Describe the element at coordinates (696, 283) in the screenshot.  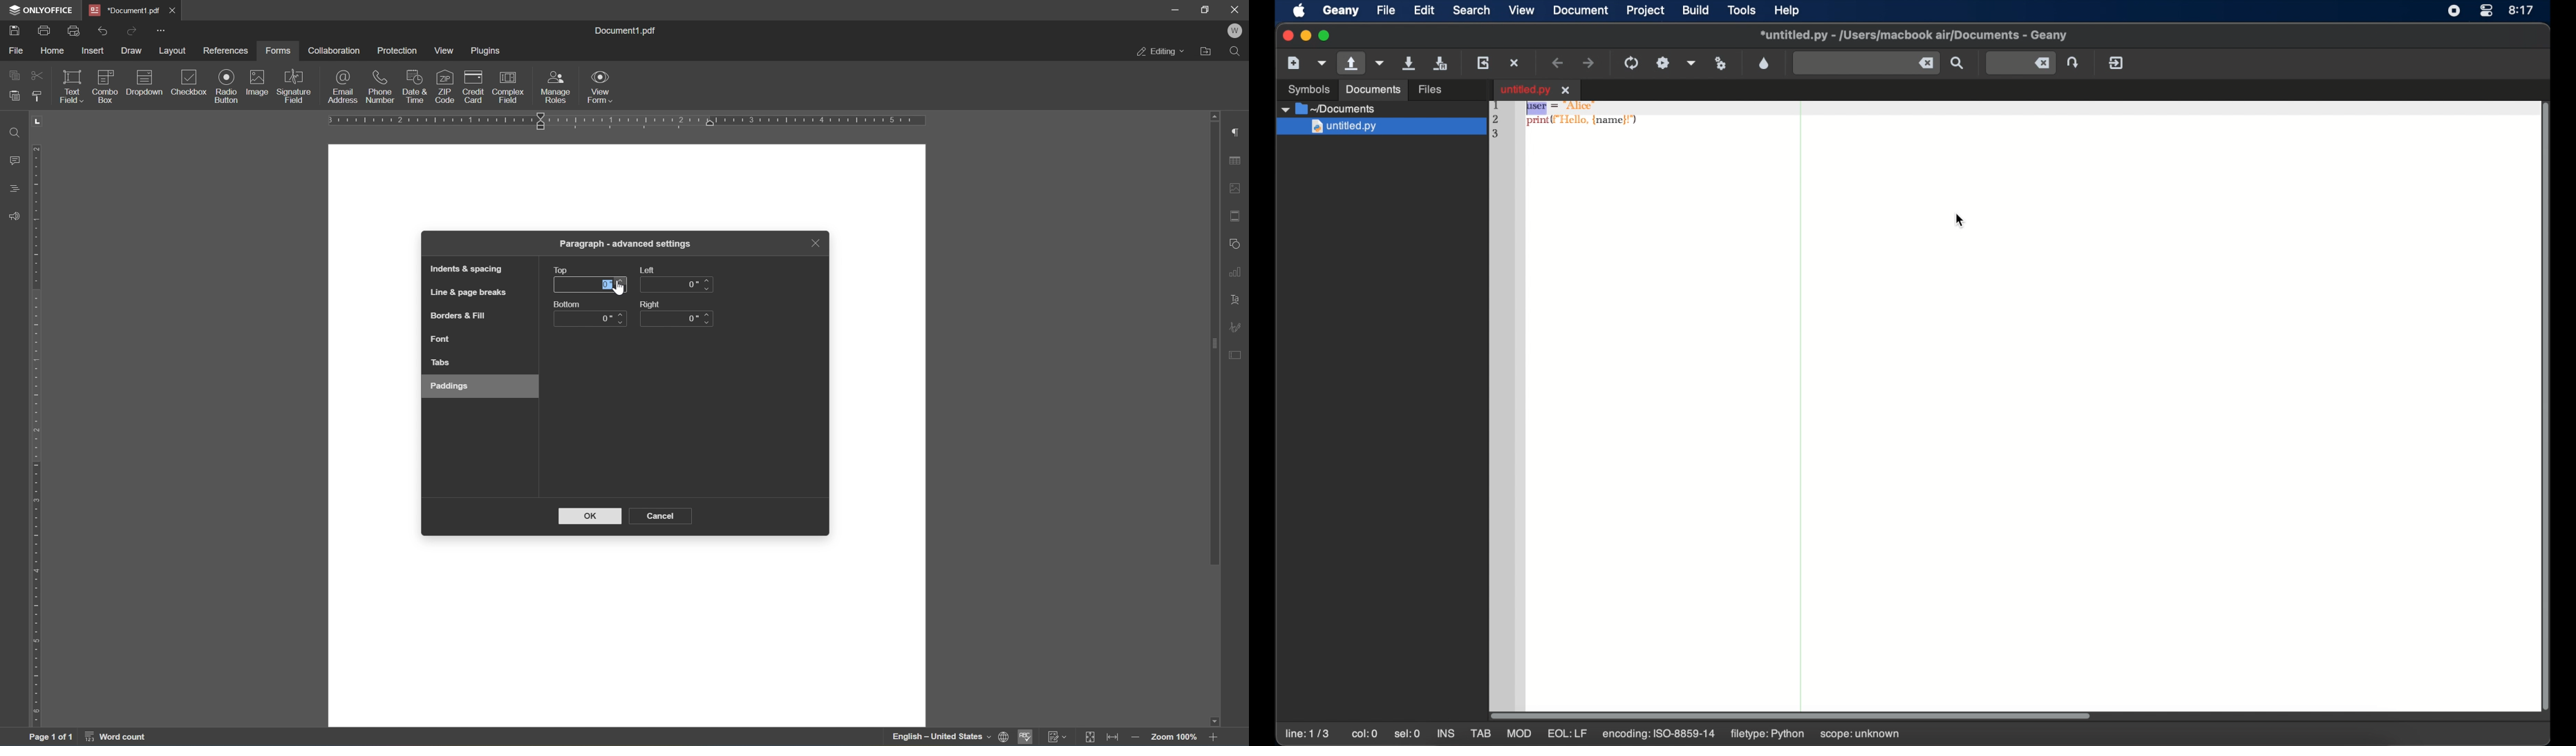
I see `0` at that location.